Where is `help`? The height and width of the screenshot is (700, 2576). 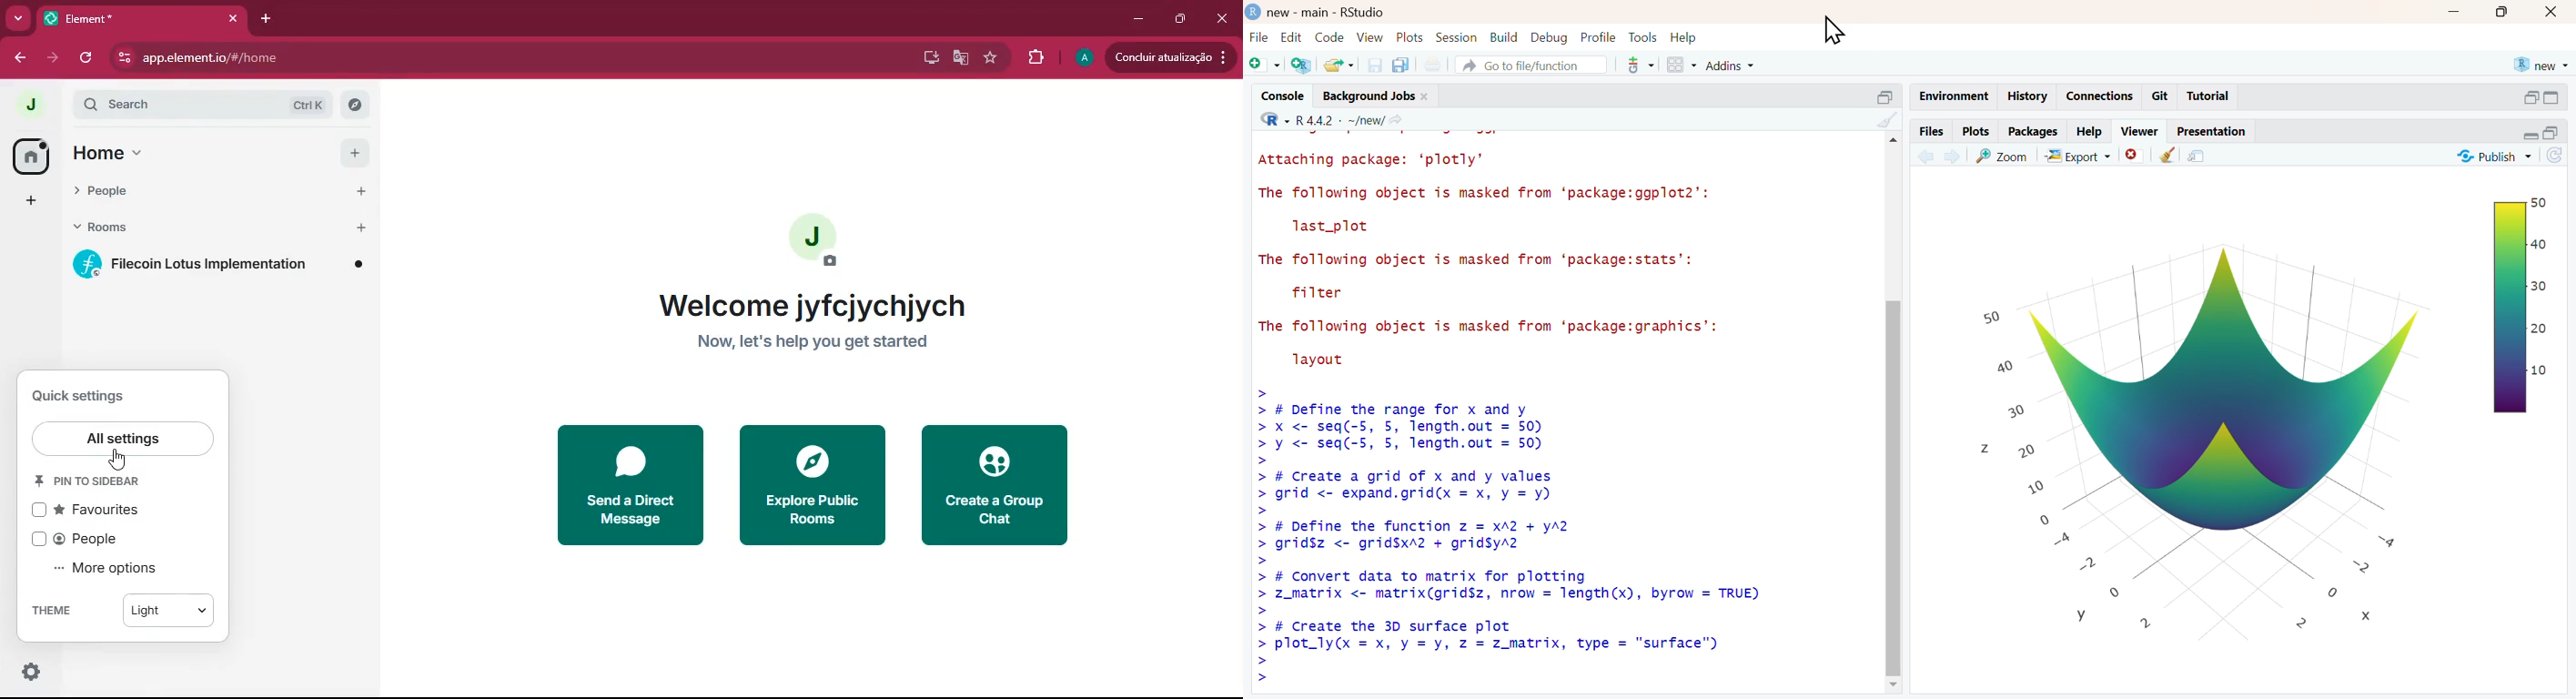
help is located at coordinates (1687, 36).